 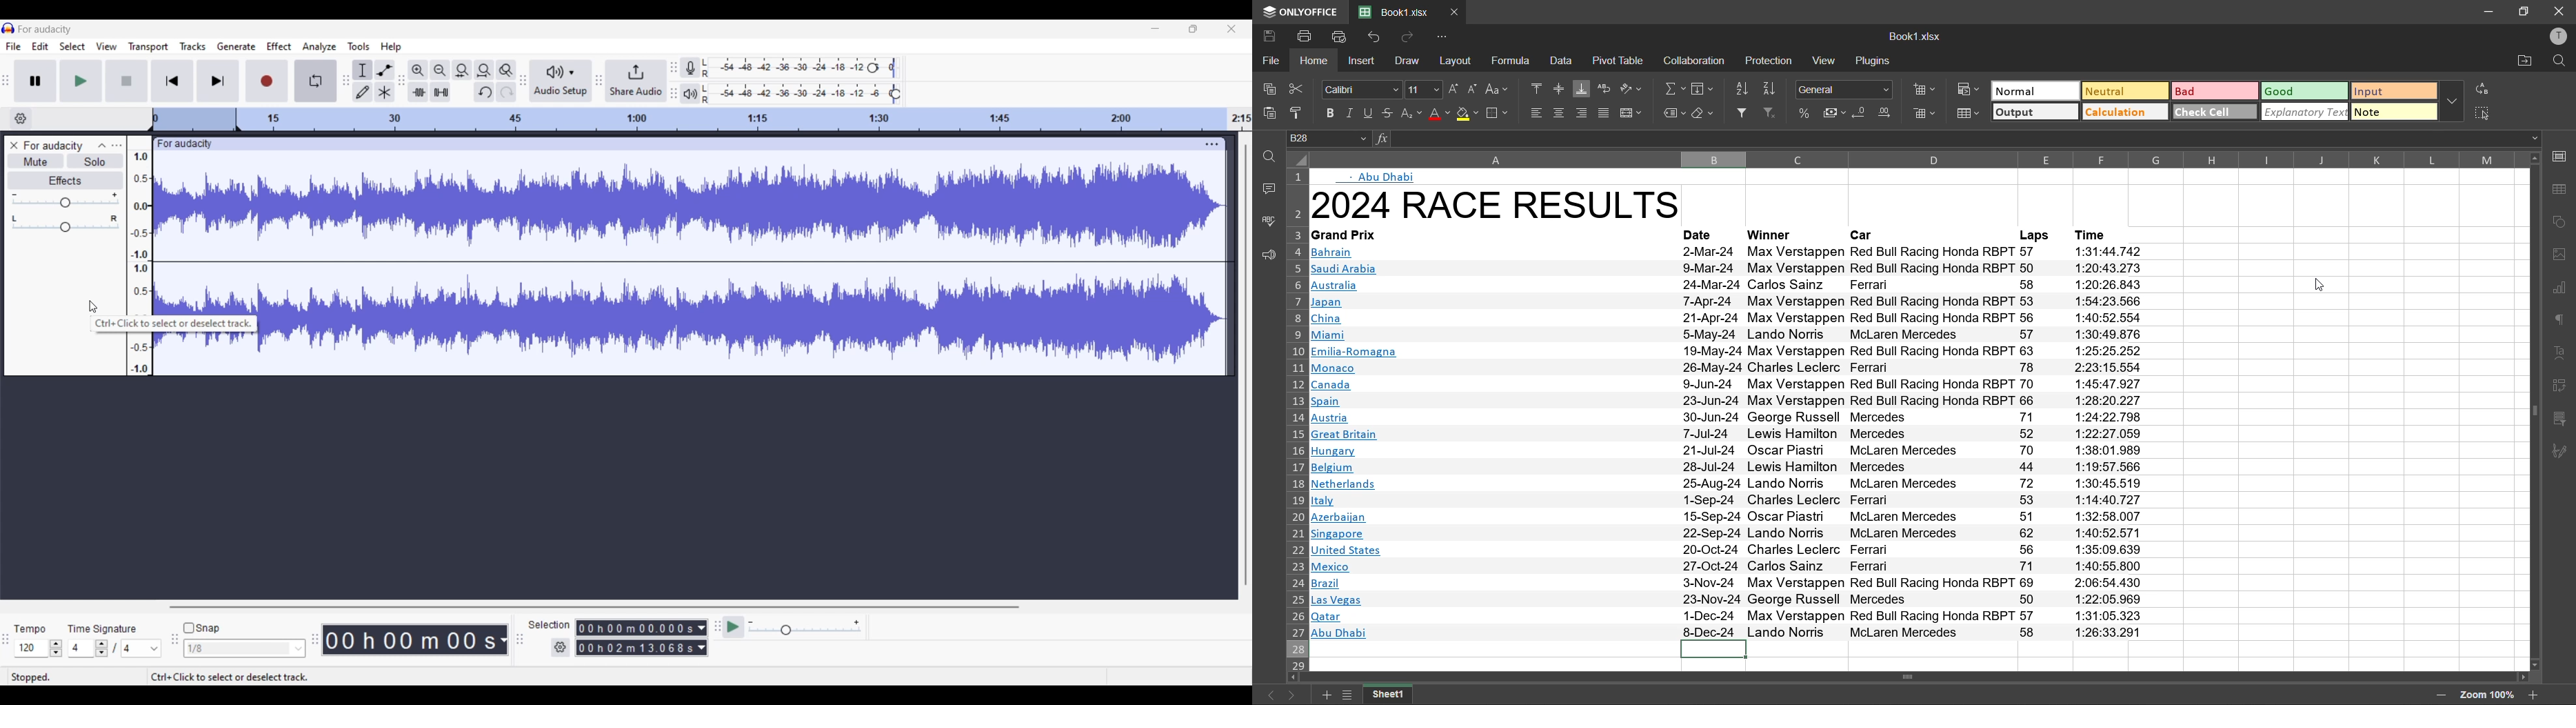 I want to click on protection, so click(x=1772, y=60).